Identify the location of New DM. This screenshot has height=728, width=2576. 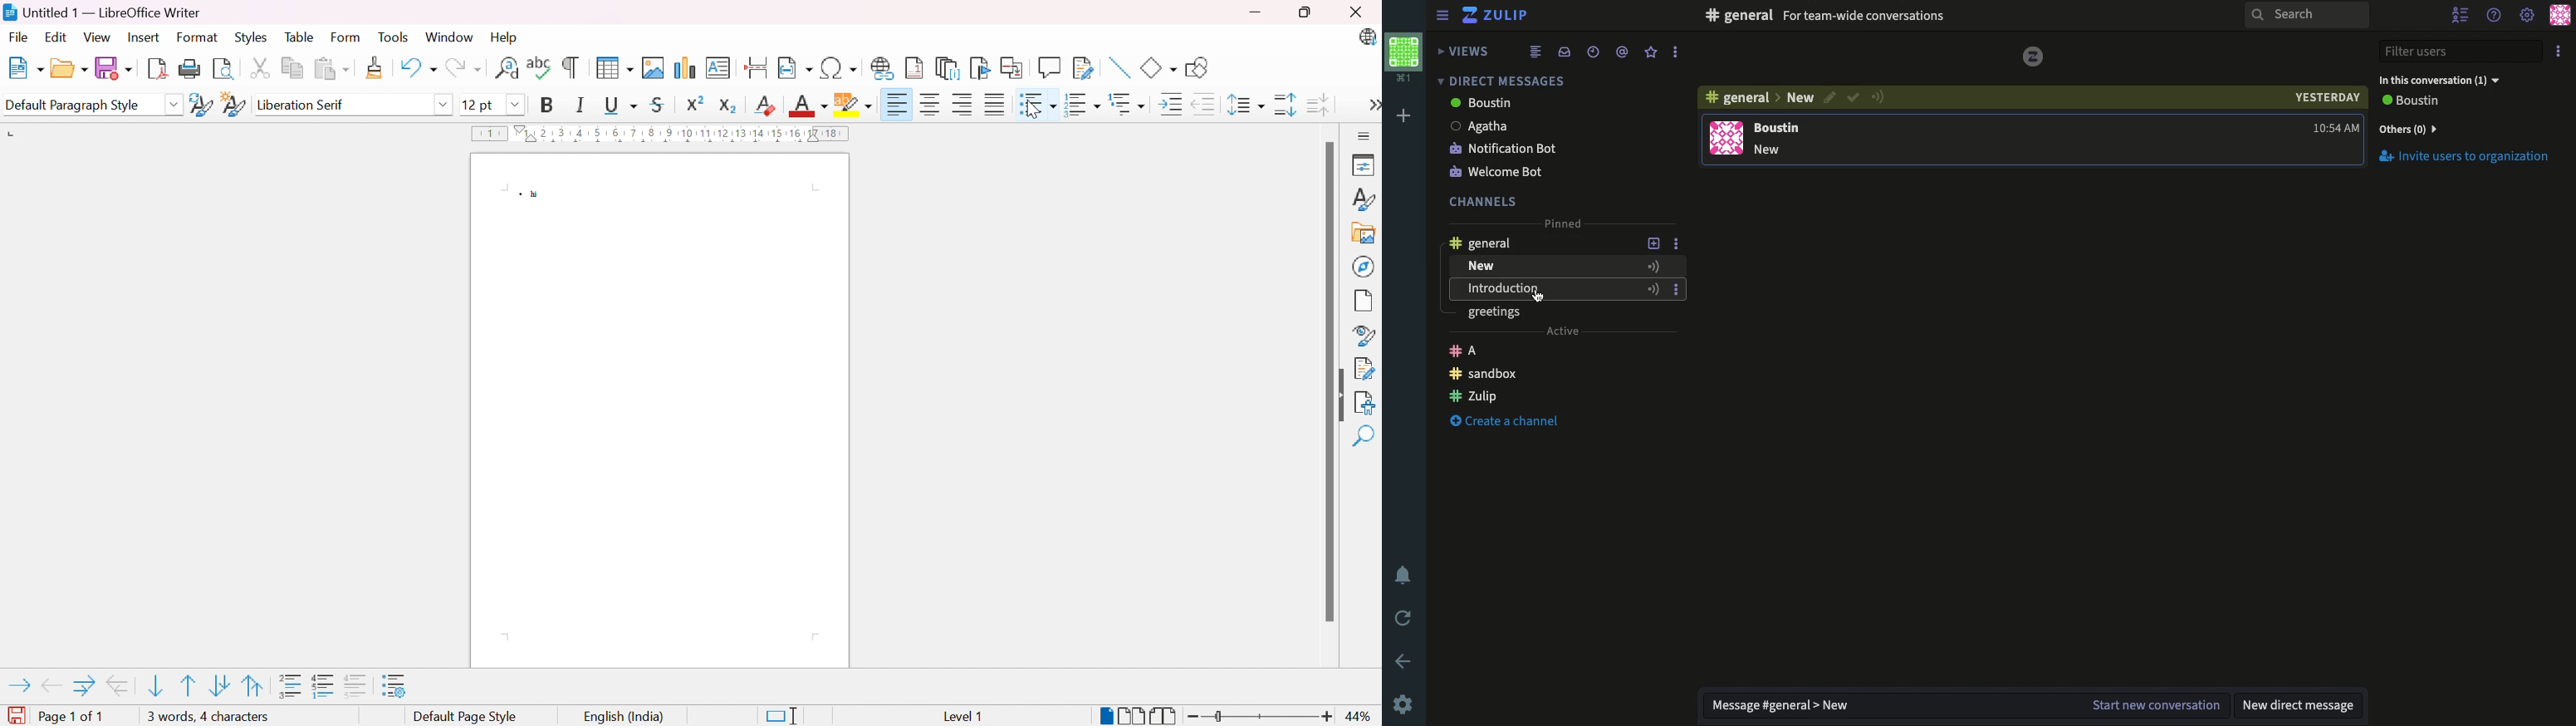
(2301, 704).